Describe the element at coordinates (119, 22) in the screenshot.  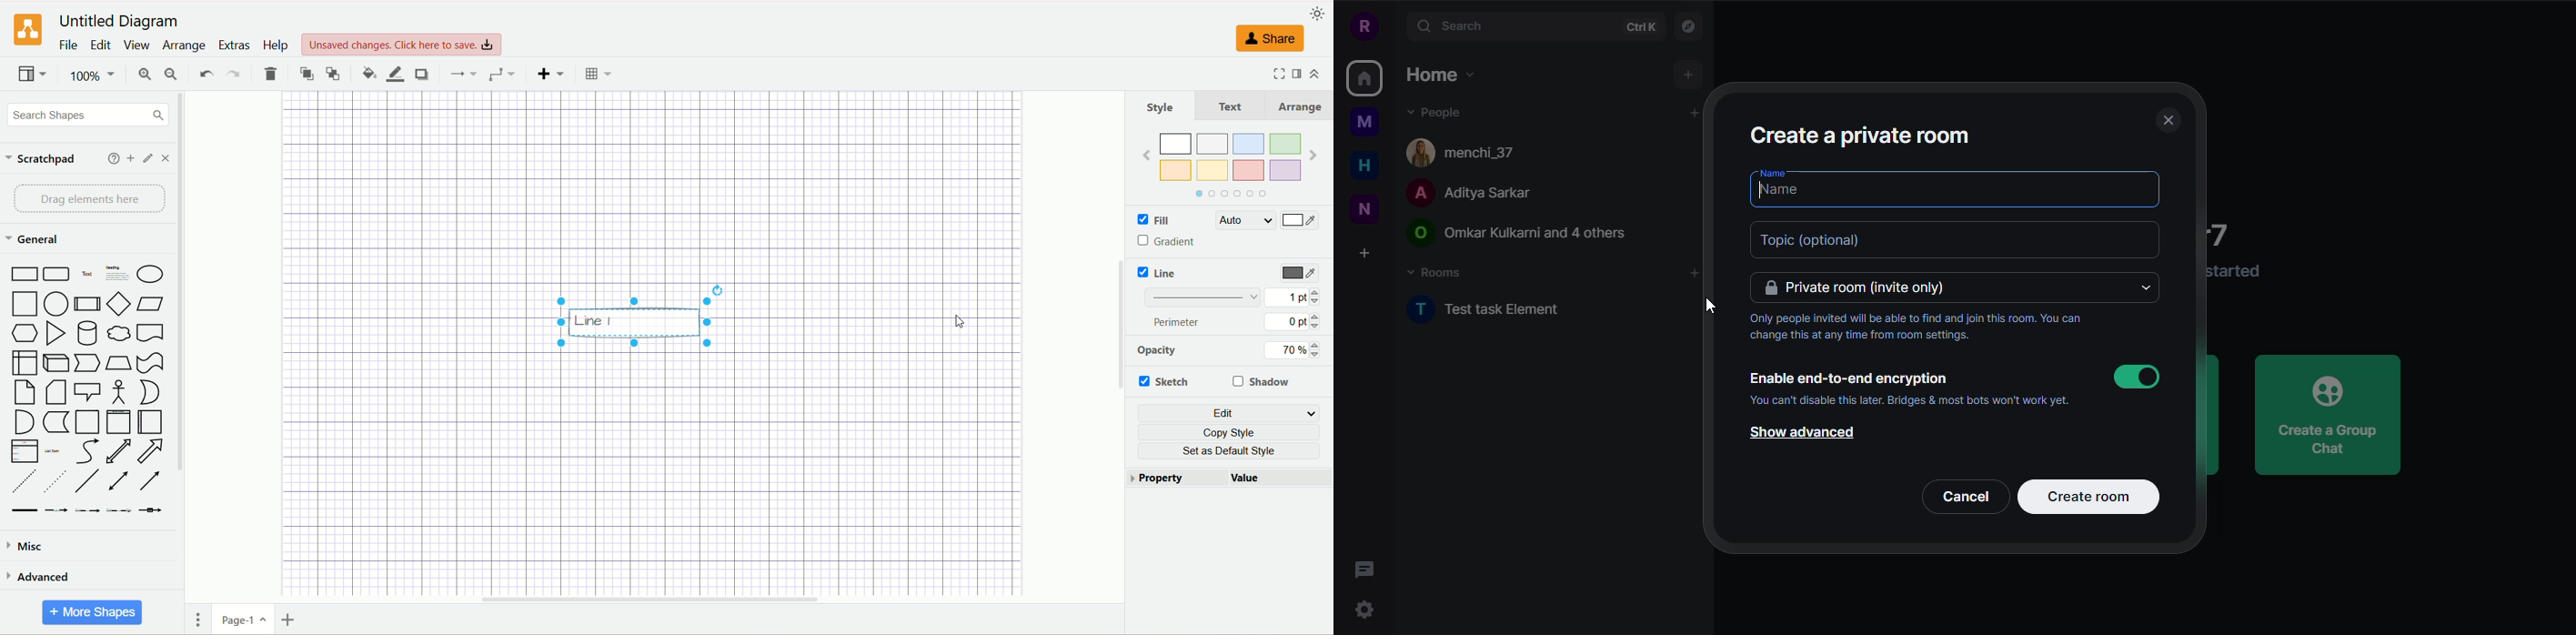
I see `United Diagram` at that location.